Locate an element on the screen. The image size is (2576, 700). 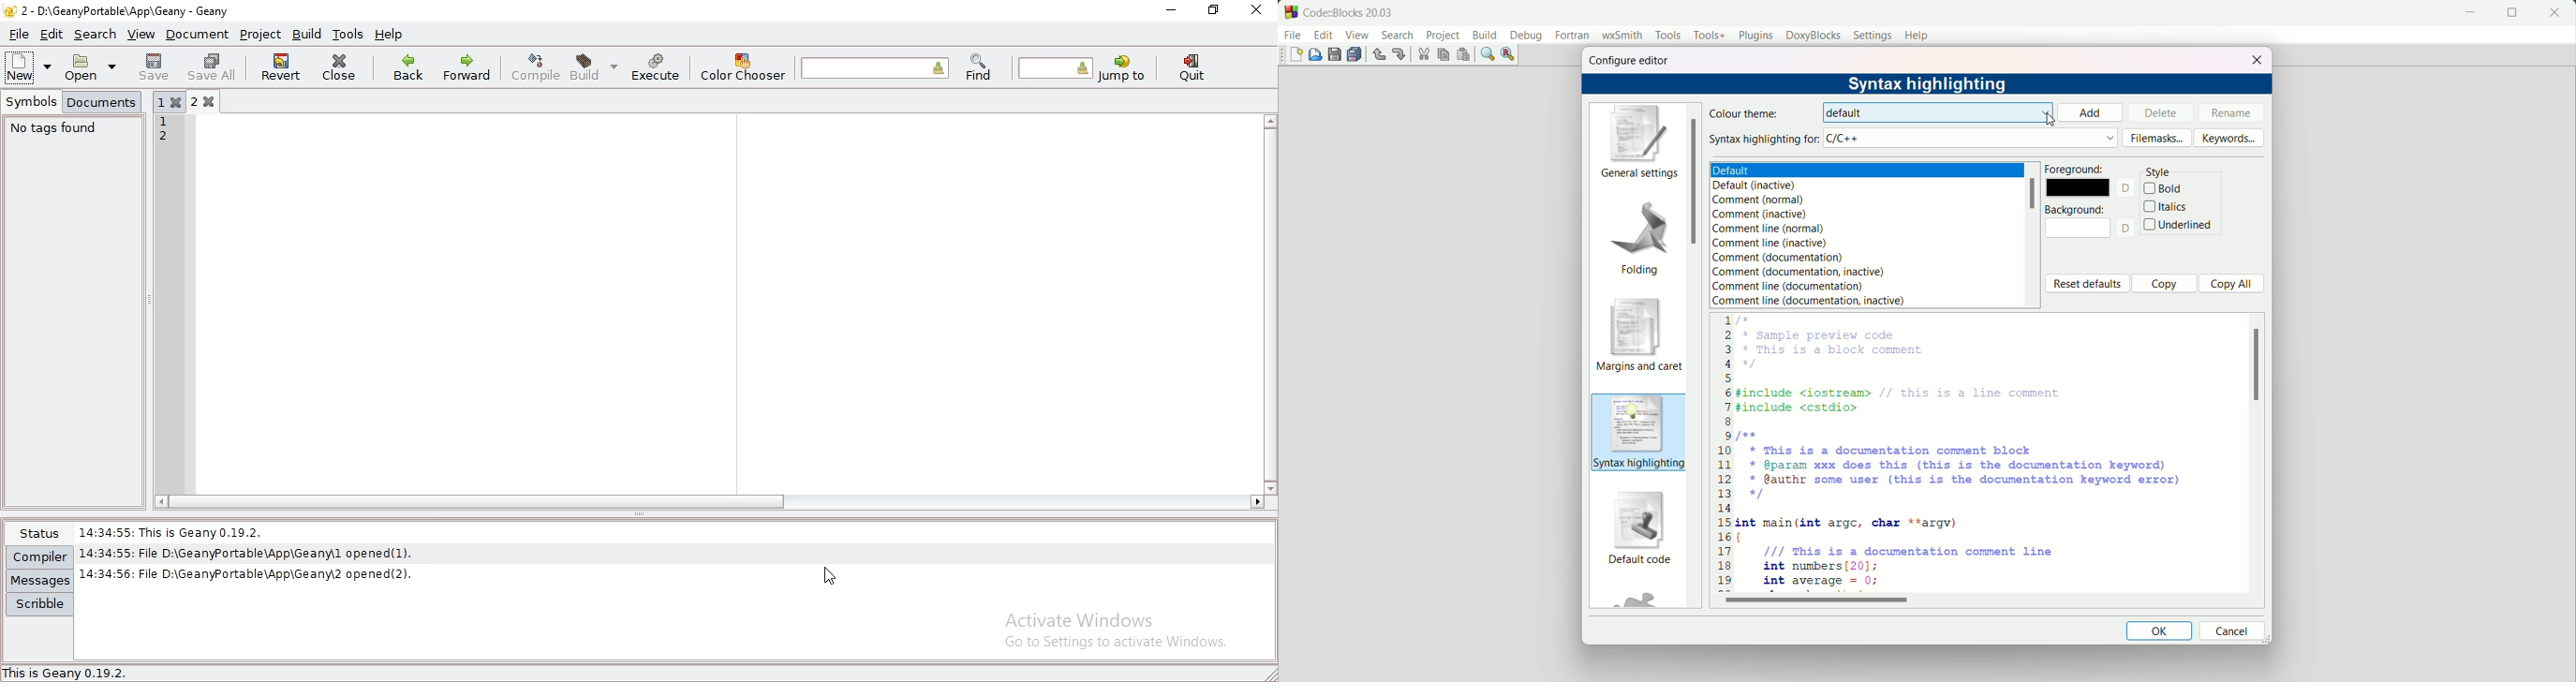
fullscreen is located at coordinates (2513, 13).